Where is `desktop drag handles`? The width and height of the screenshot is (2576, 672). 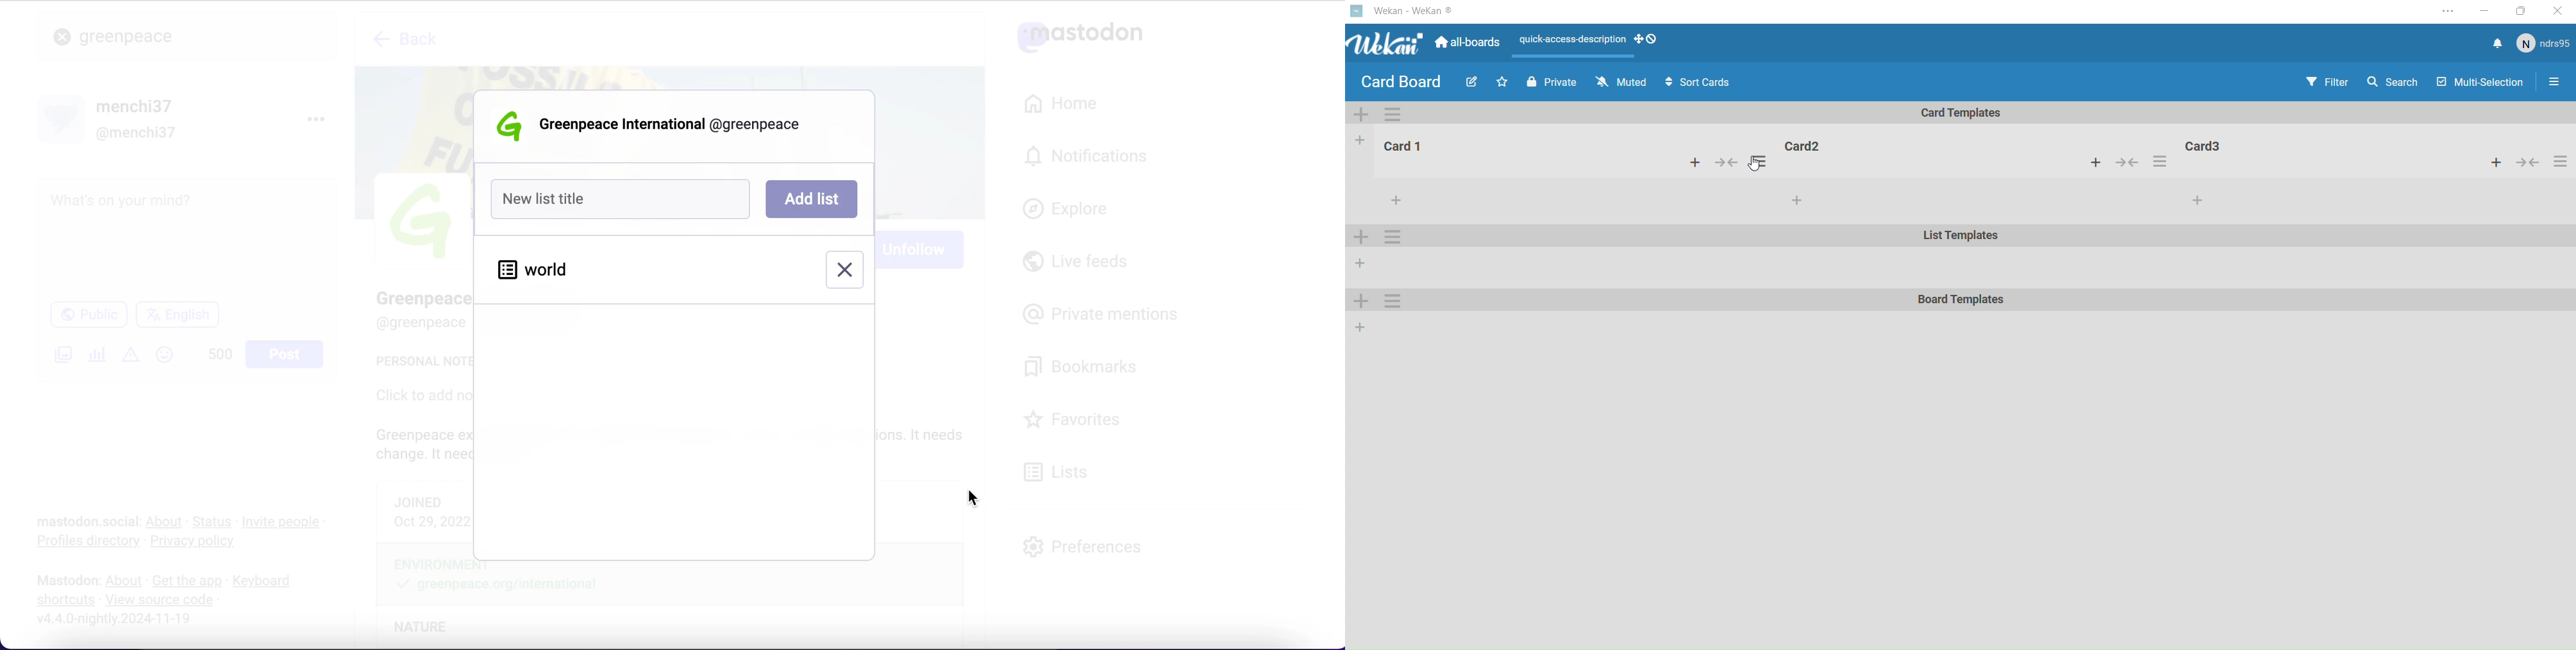 desktop drag handles is located at coordinates (1646, 40).